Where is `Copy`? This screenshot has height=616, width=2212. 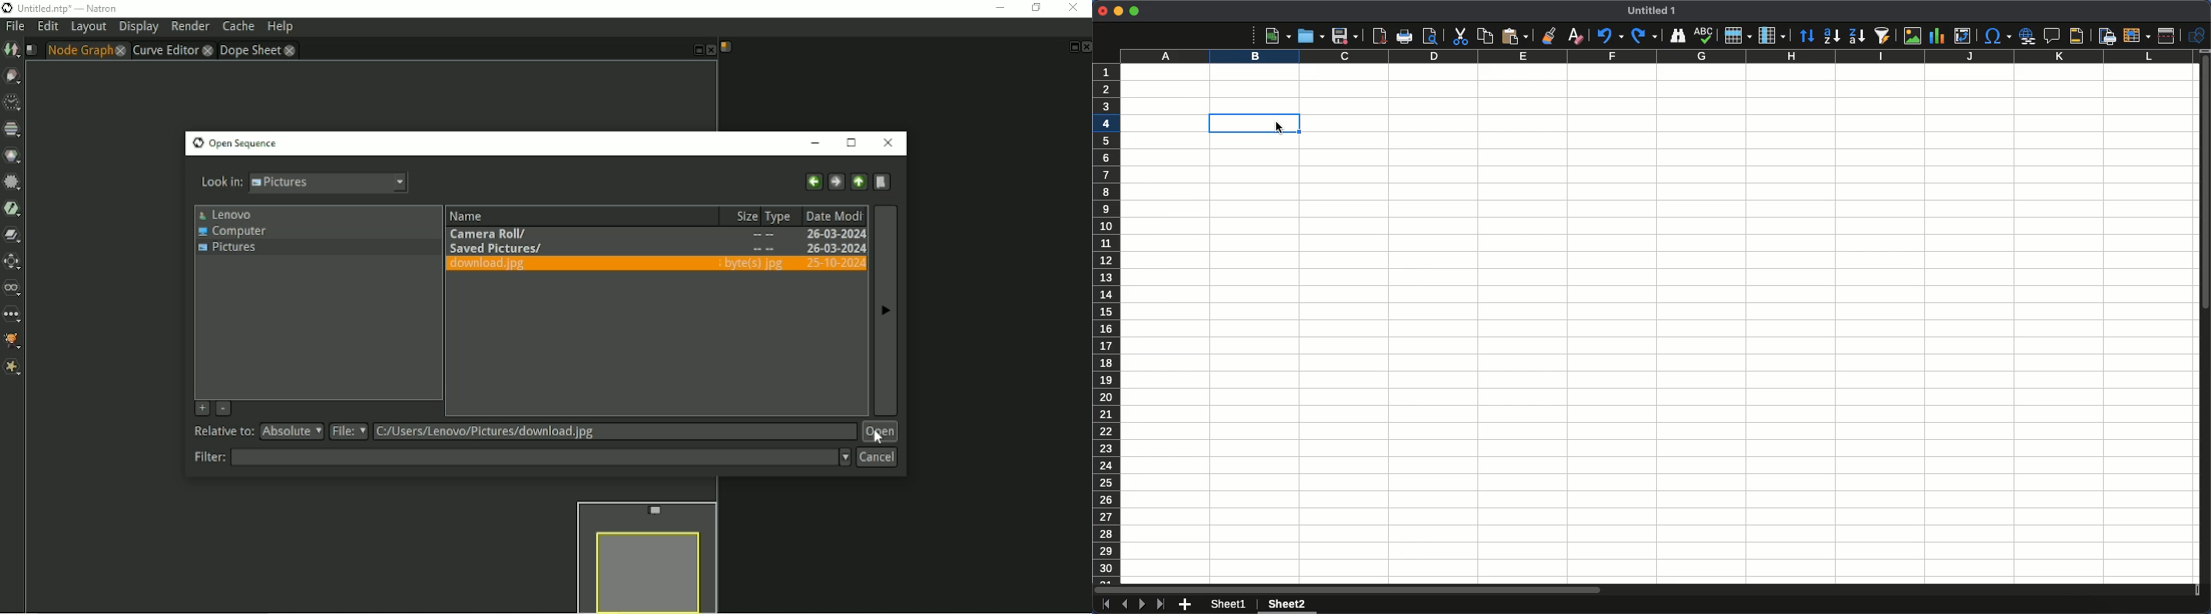
Copy is located at coordinates (1485, 36).